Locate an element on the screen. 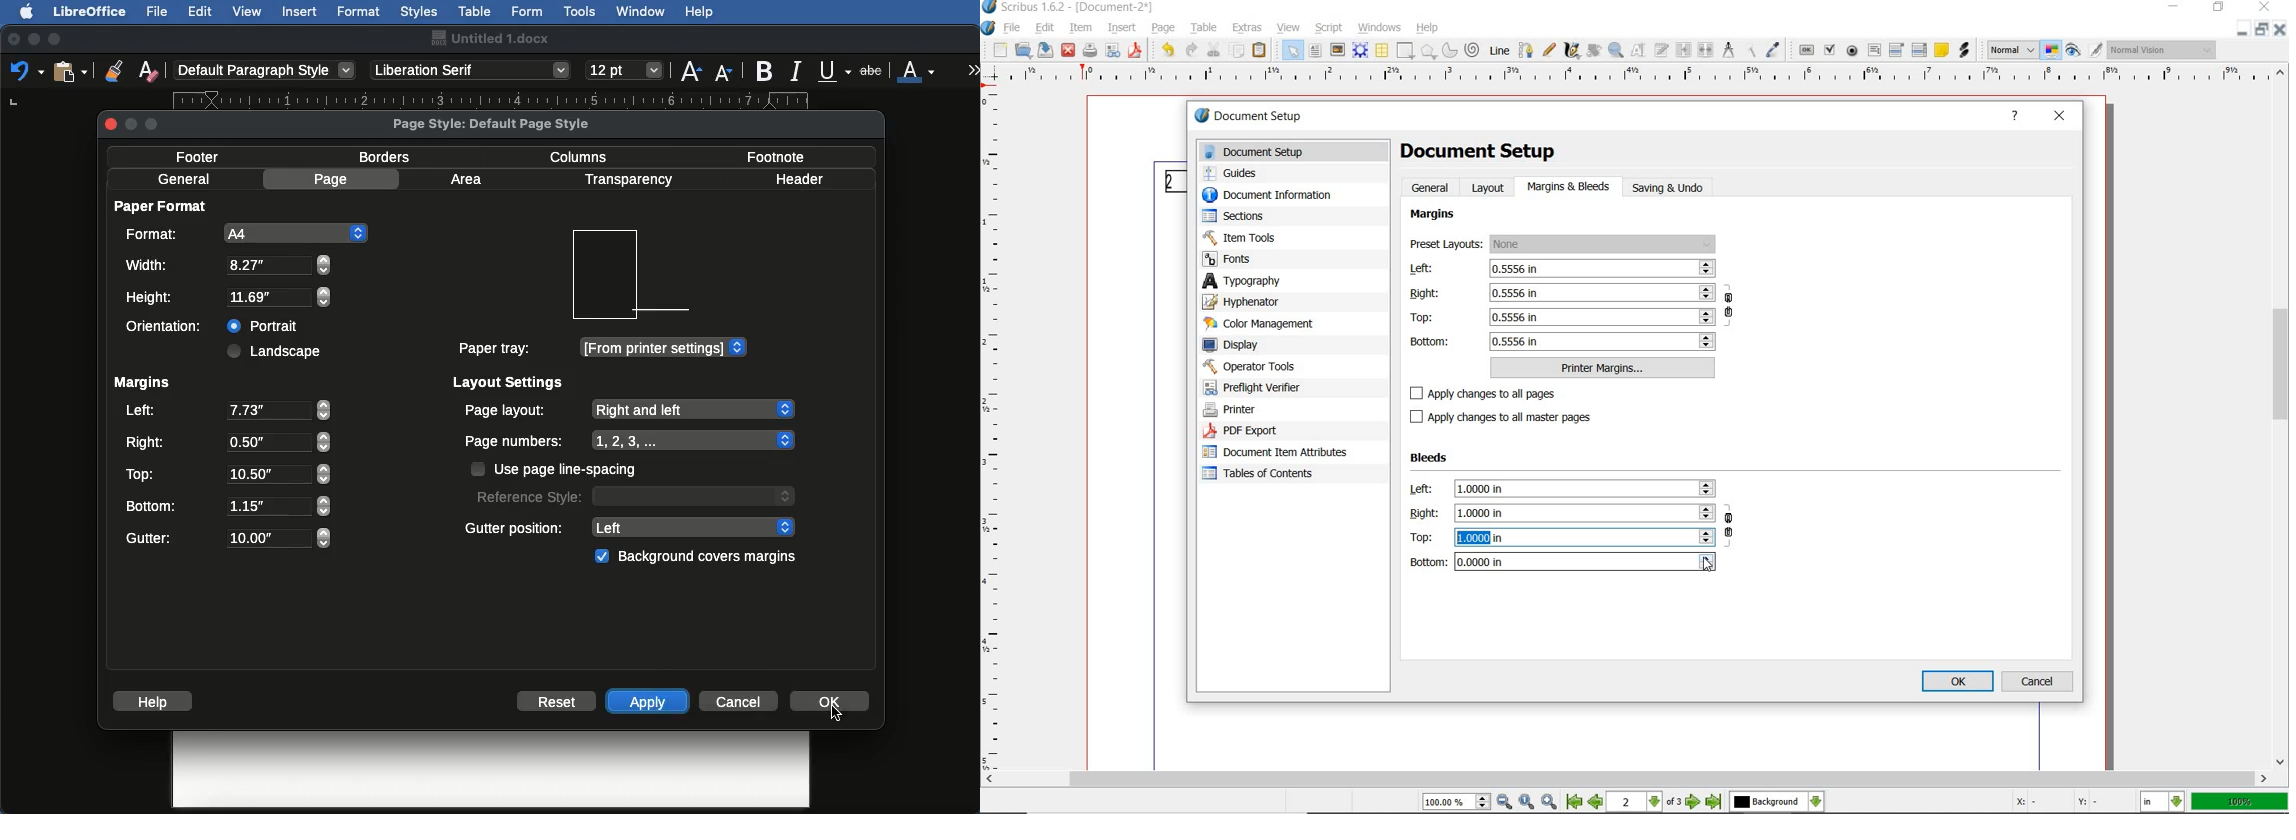 The width and height of the screenshot is (2296, 840). shape is located at coordinates (1404, 51).